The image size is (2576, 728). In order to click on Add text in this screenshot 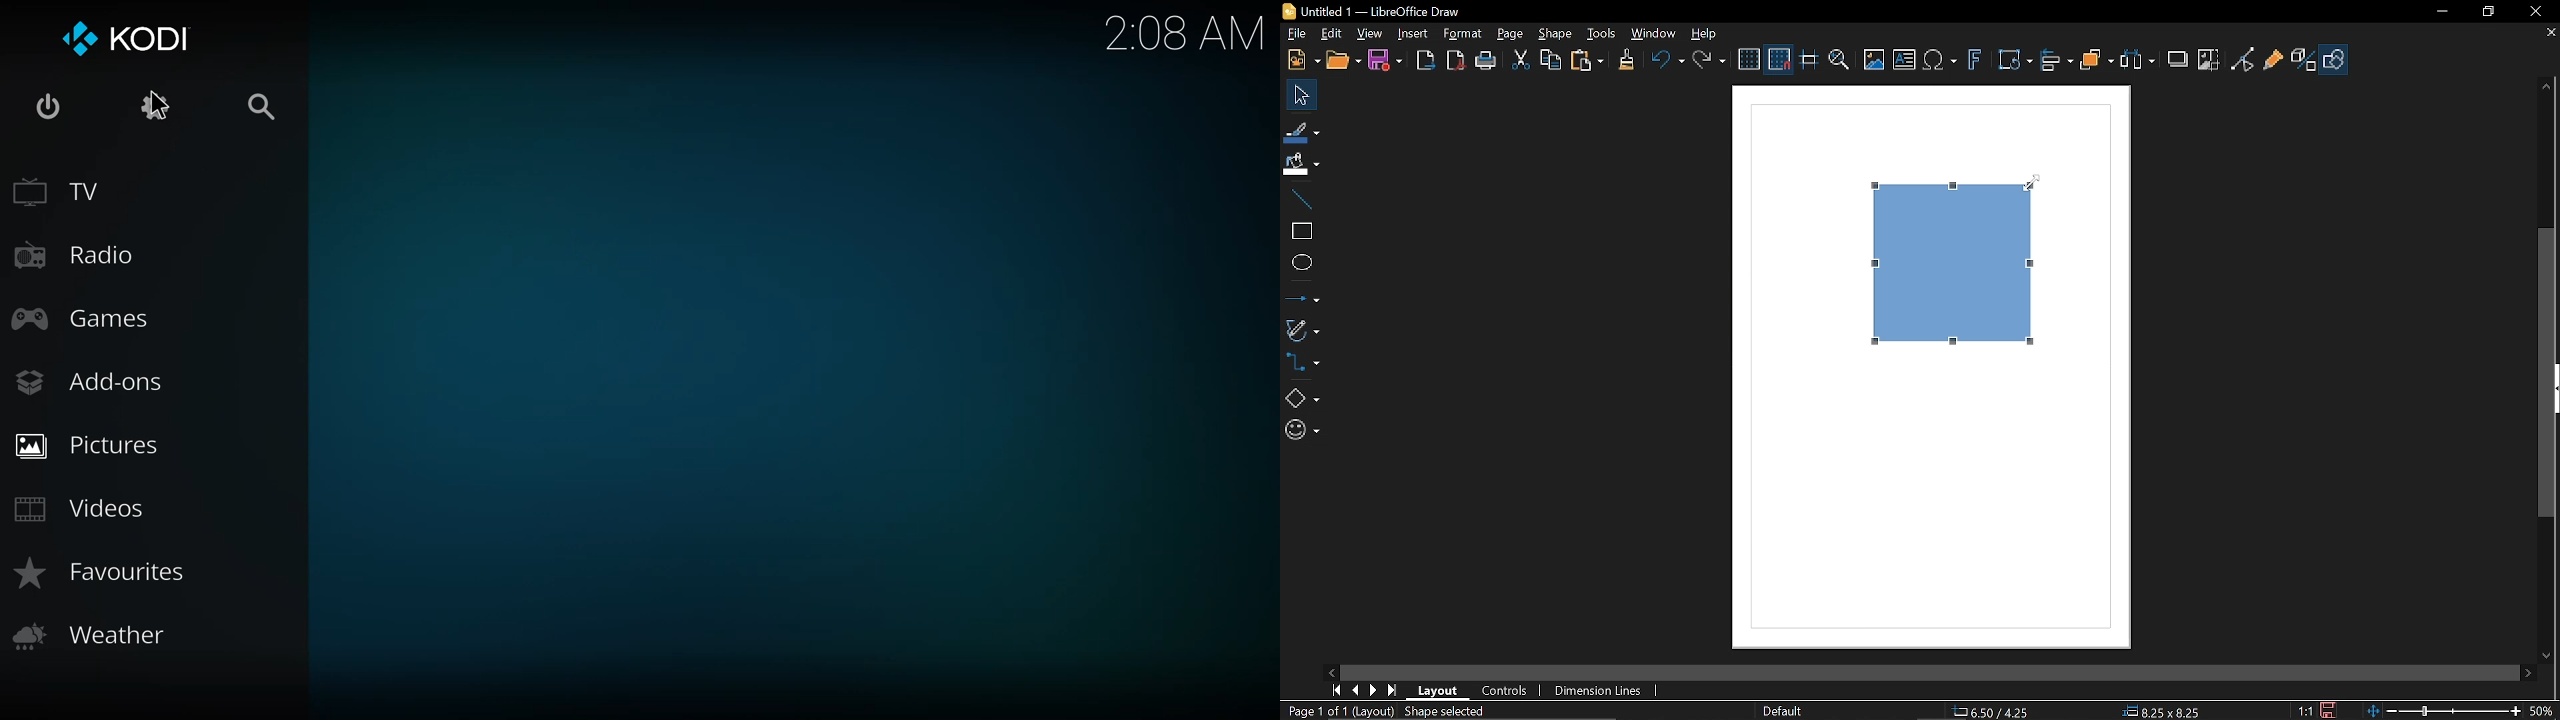, I will do `click(1905, 61)`.